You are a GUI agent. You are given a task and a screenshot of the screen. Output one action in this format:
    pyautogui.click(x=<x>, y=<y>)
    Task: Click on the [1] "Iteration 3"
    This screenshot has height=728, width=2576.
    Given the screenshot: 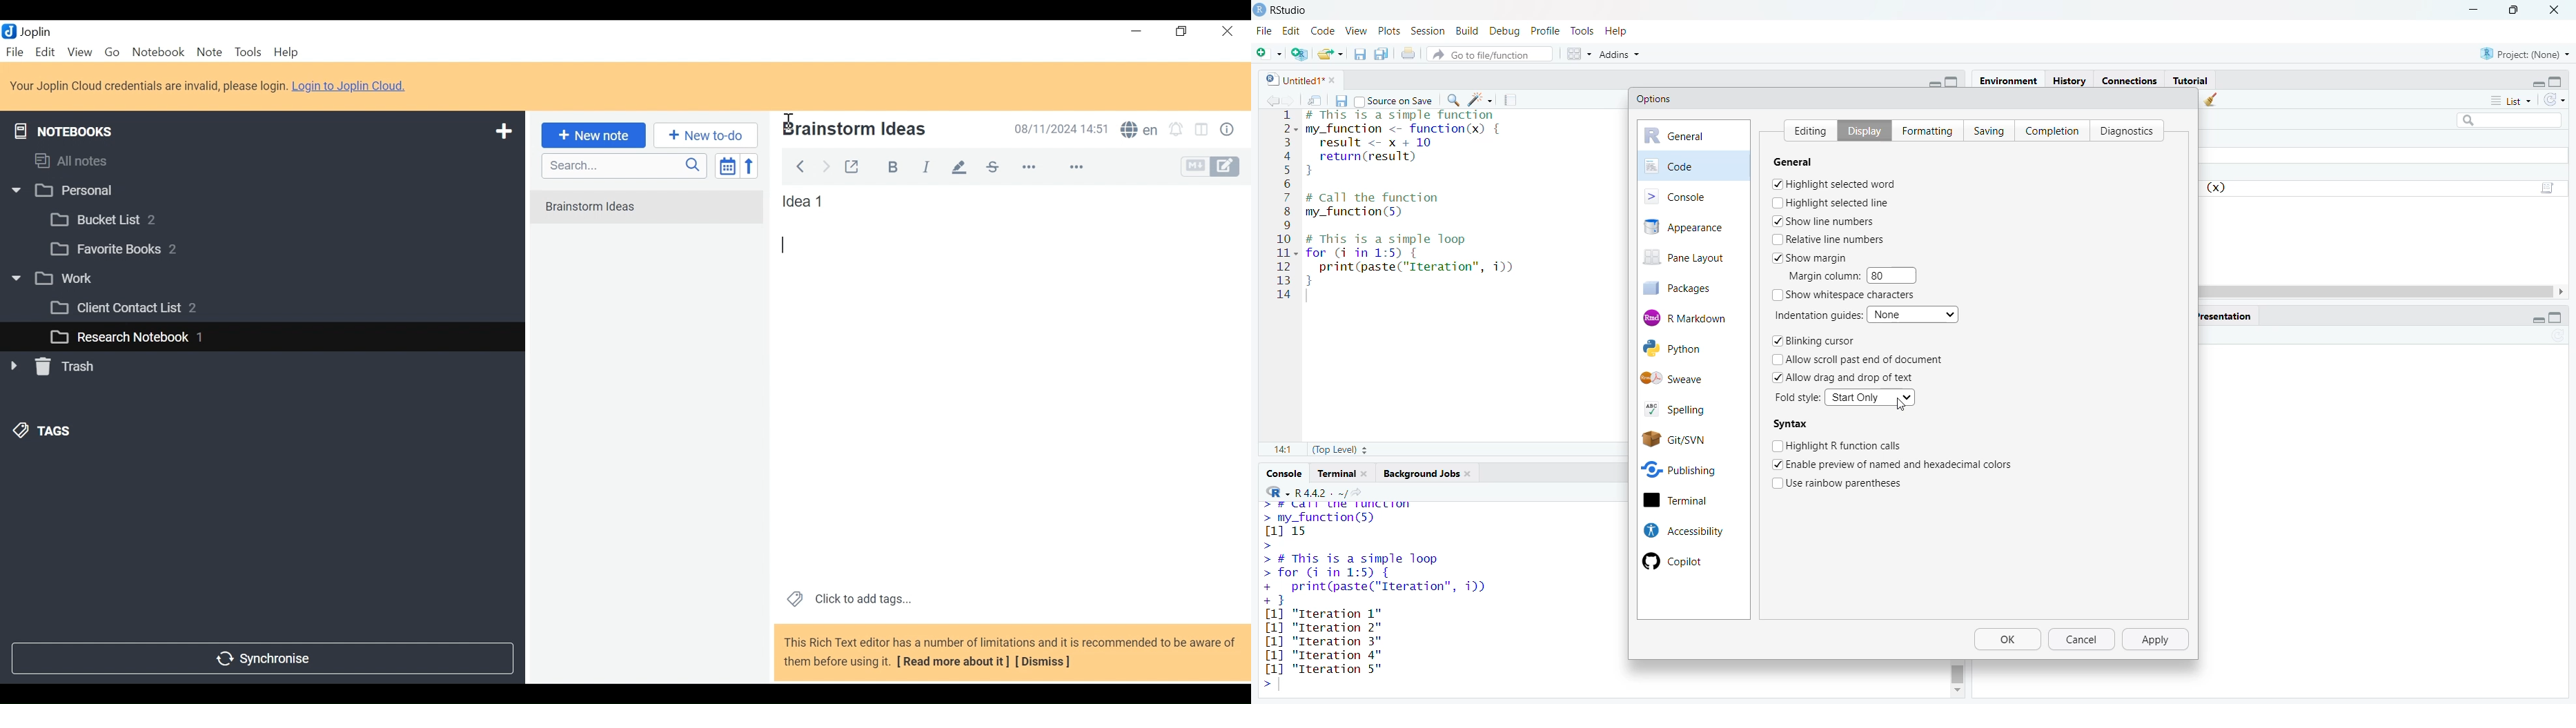 What is the action you would take?
    pyautogui.click(x=1321, y=655)
    